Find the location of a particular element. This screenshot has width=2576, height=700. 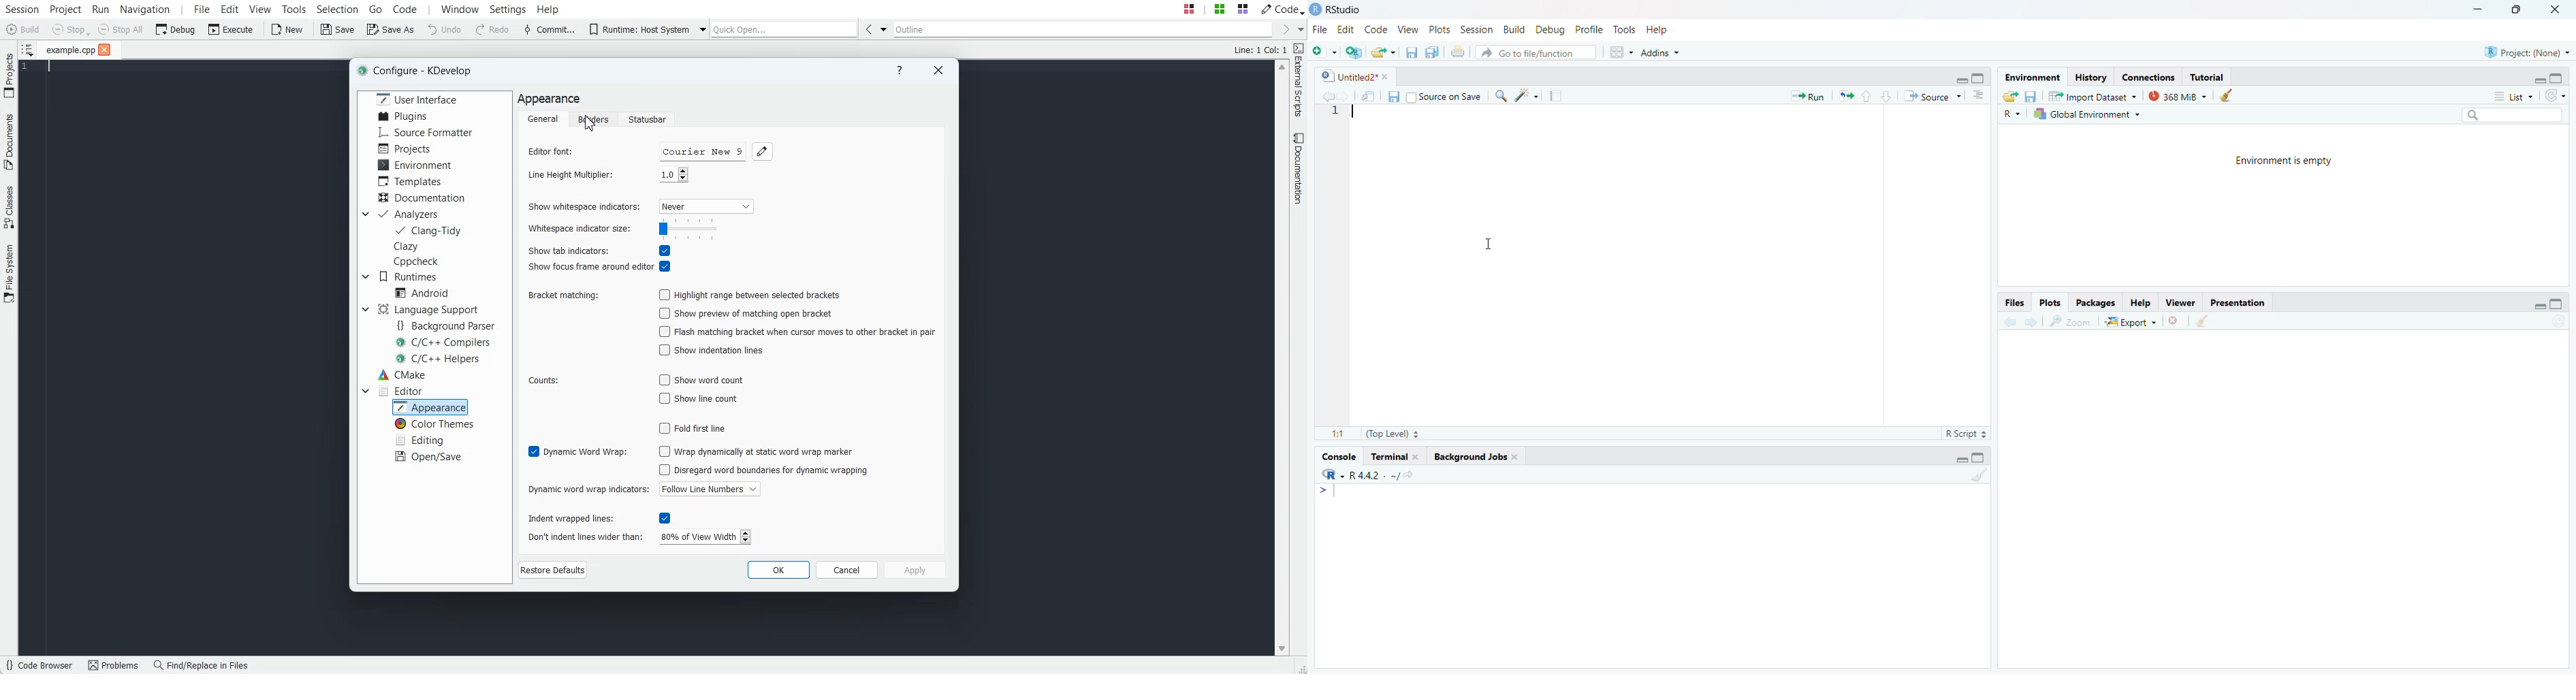

n Build is located at coordinates (1513, 30).